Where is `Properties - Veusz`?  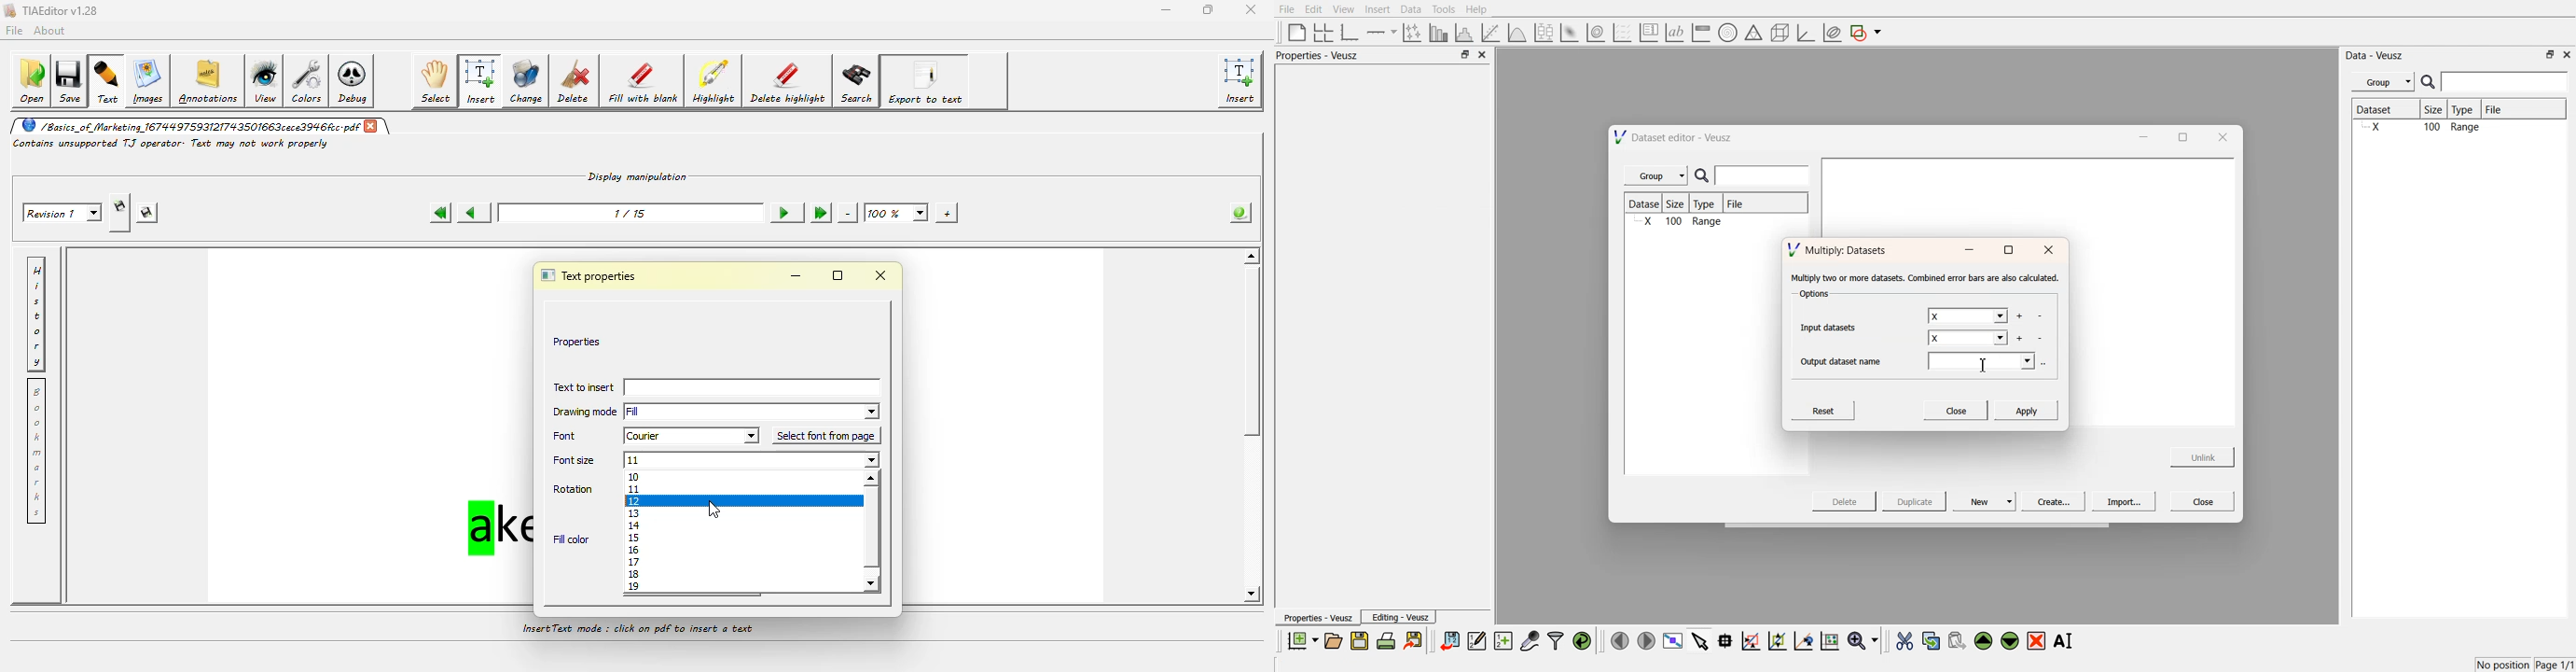
Properties - Veusz is located at coordinates (1317, 618).